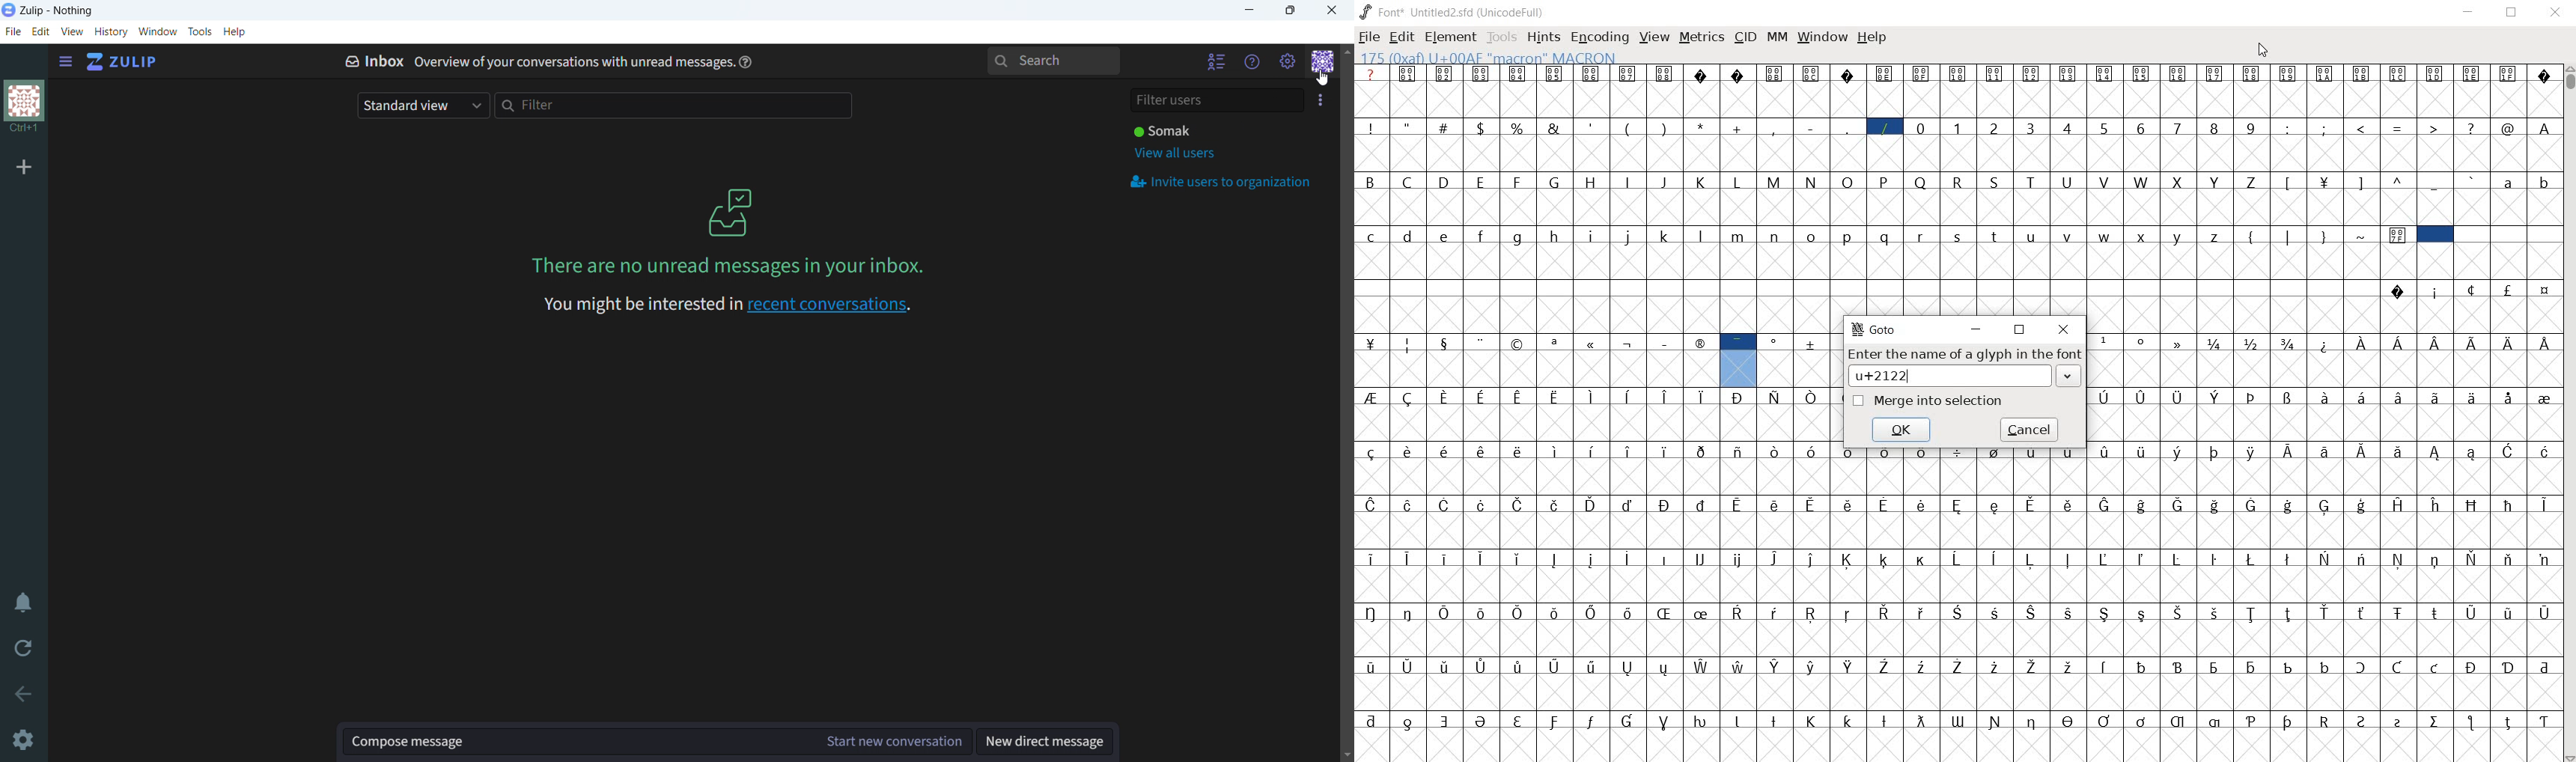 The width and height of the screenshot is (2576, 784). I want to click on filter users, so click(1217, 99).